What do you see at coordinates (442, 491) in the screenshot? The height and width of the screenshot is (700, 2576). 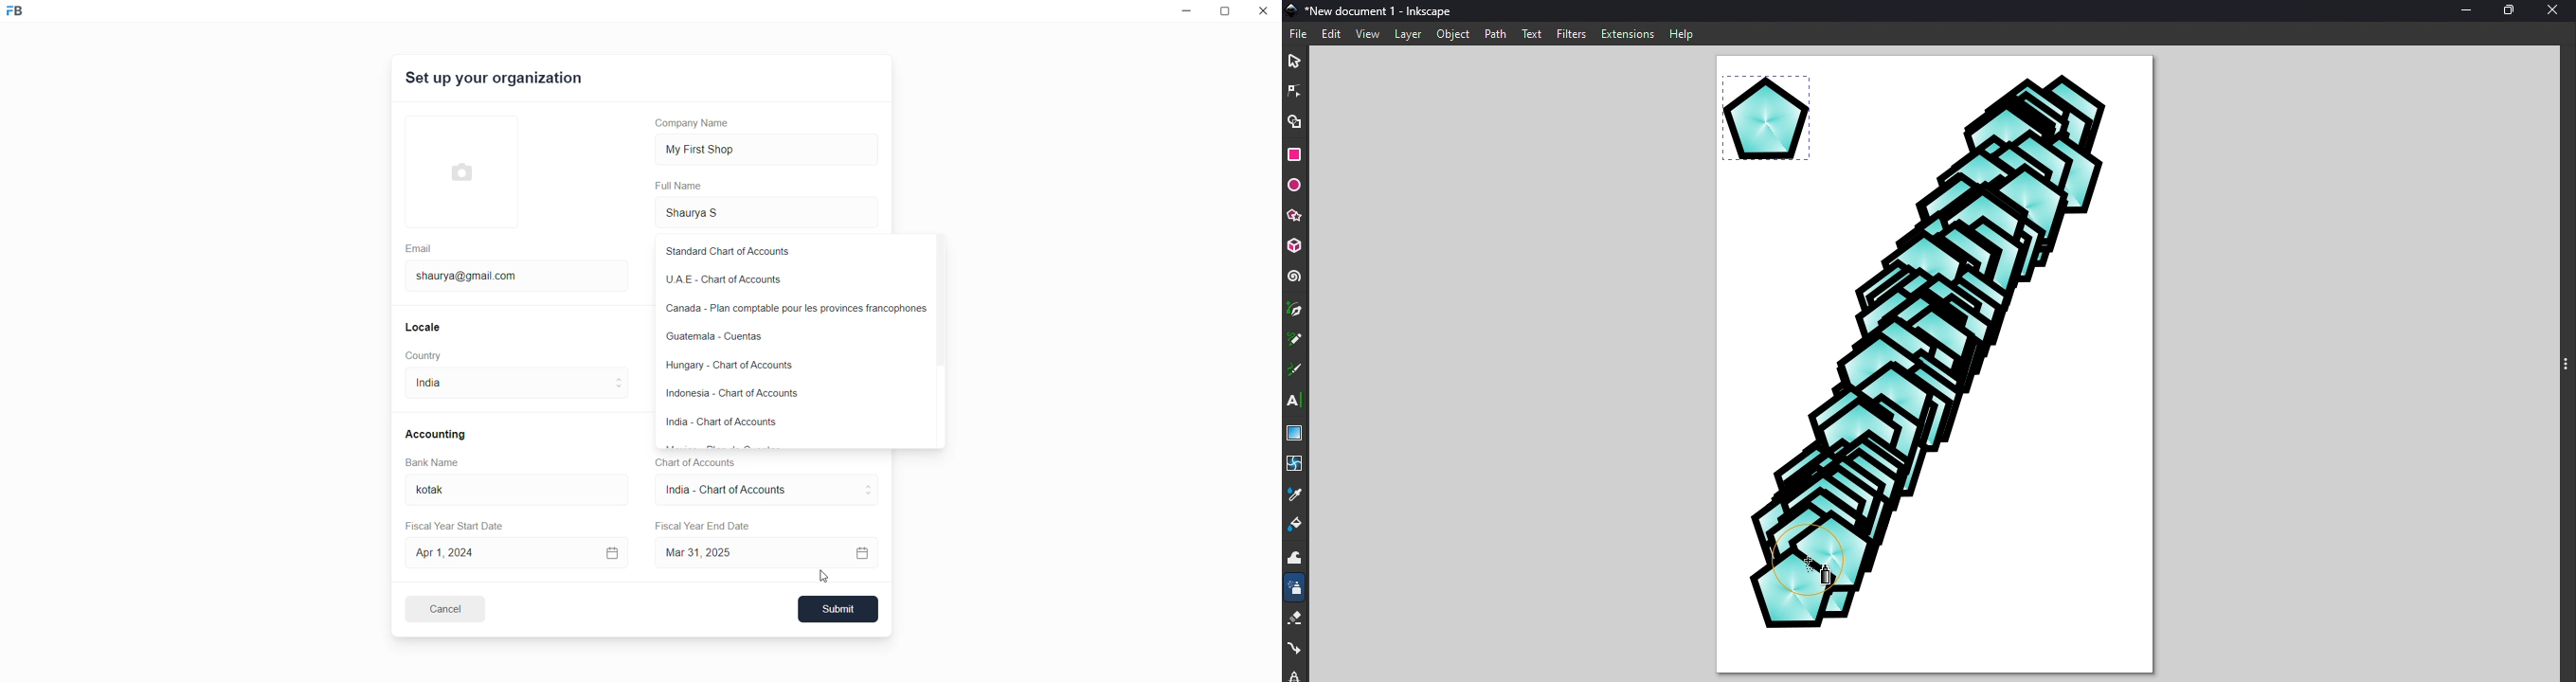 I see `kotak` at bounding box center [442, 491].